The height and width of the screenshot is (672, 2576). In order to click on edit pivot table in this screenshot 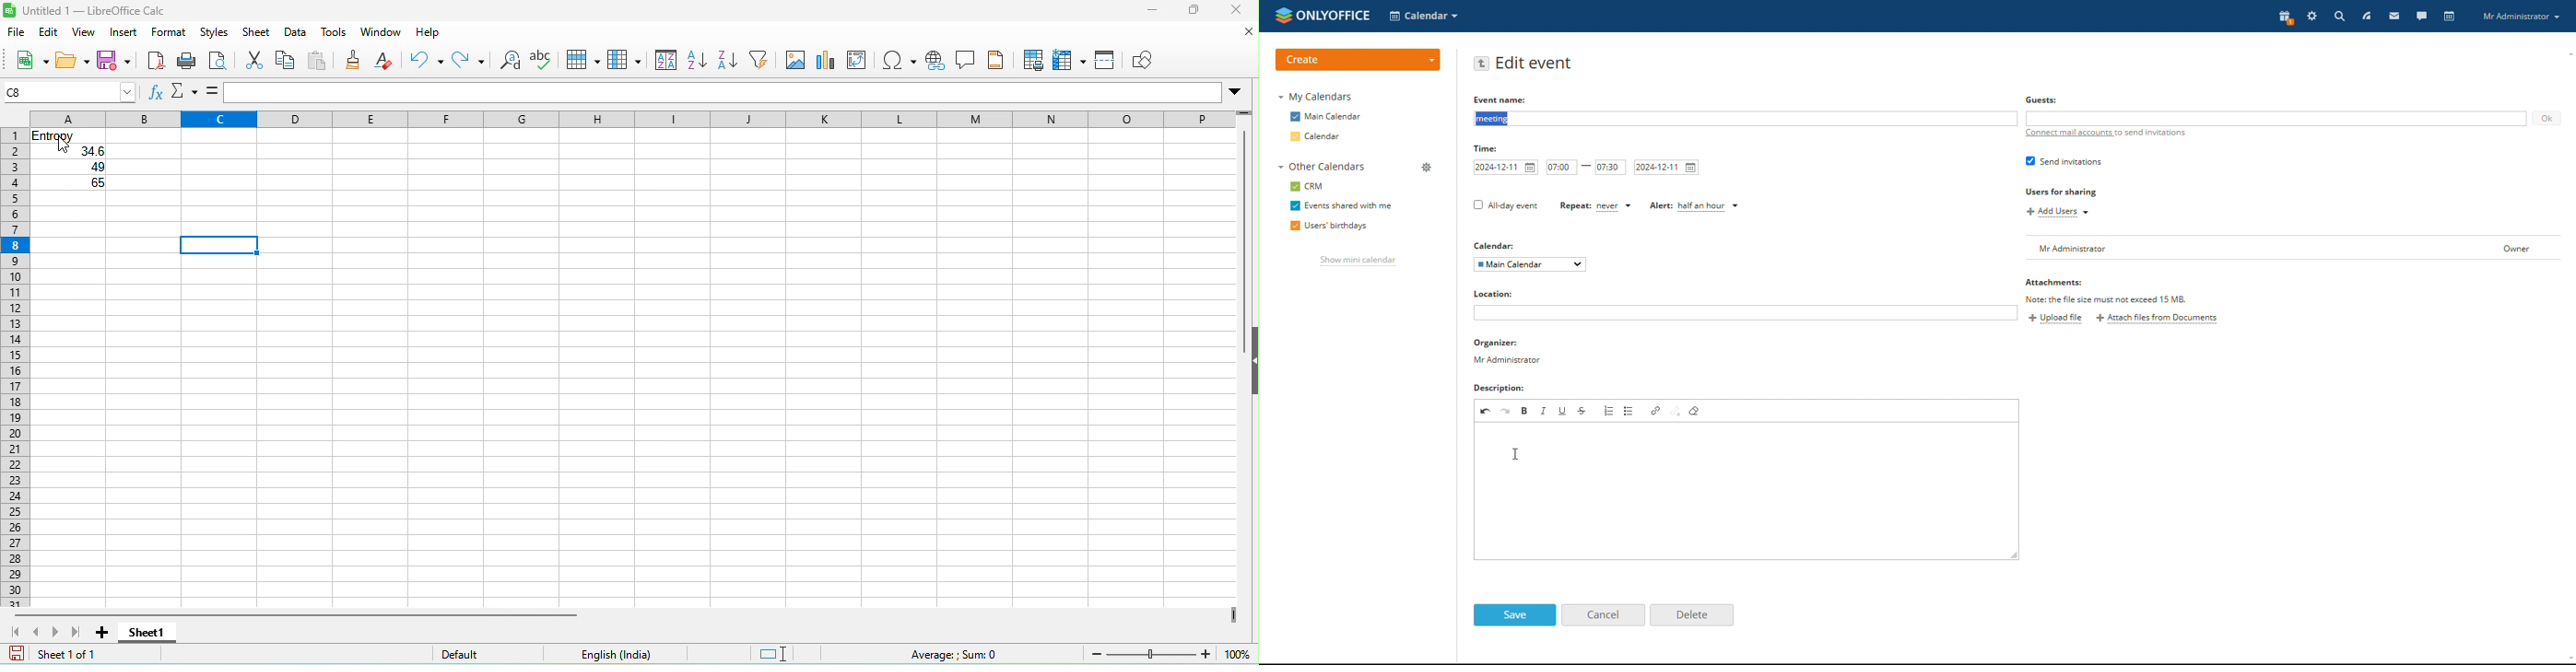, I will do `click(859, 61)`.